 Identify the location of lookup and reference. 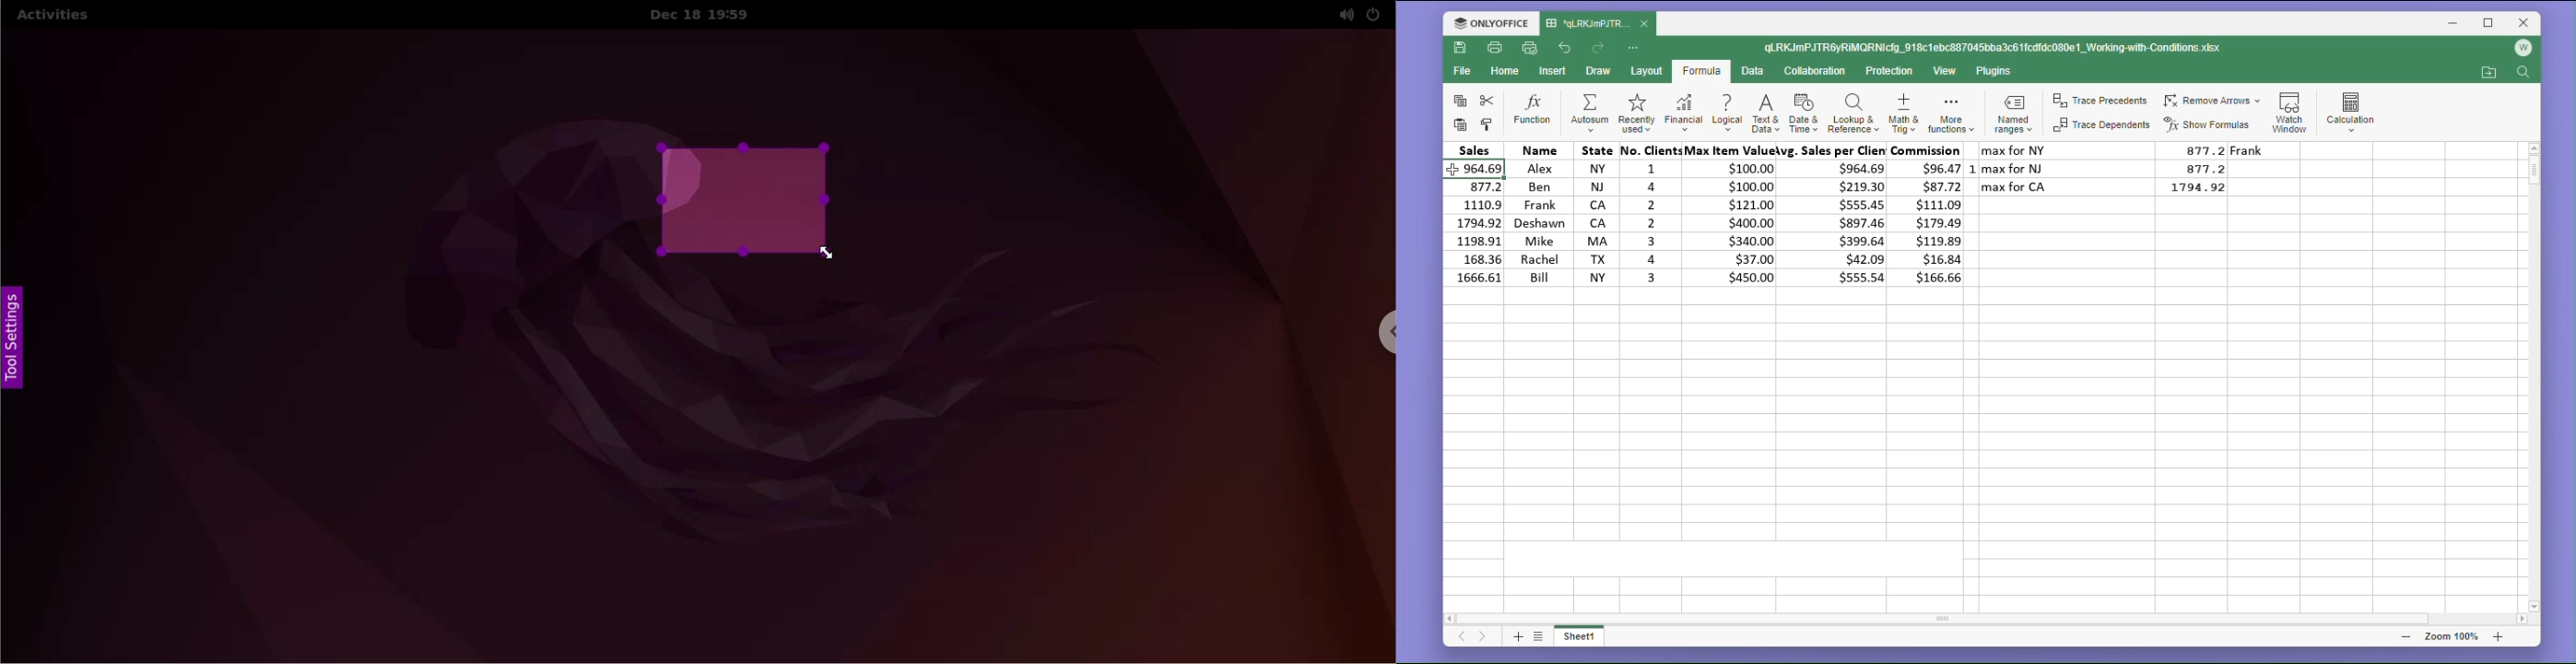
(1853, 115).